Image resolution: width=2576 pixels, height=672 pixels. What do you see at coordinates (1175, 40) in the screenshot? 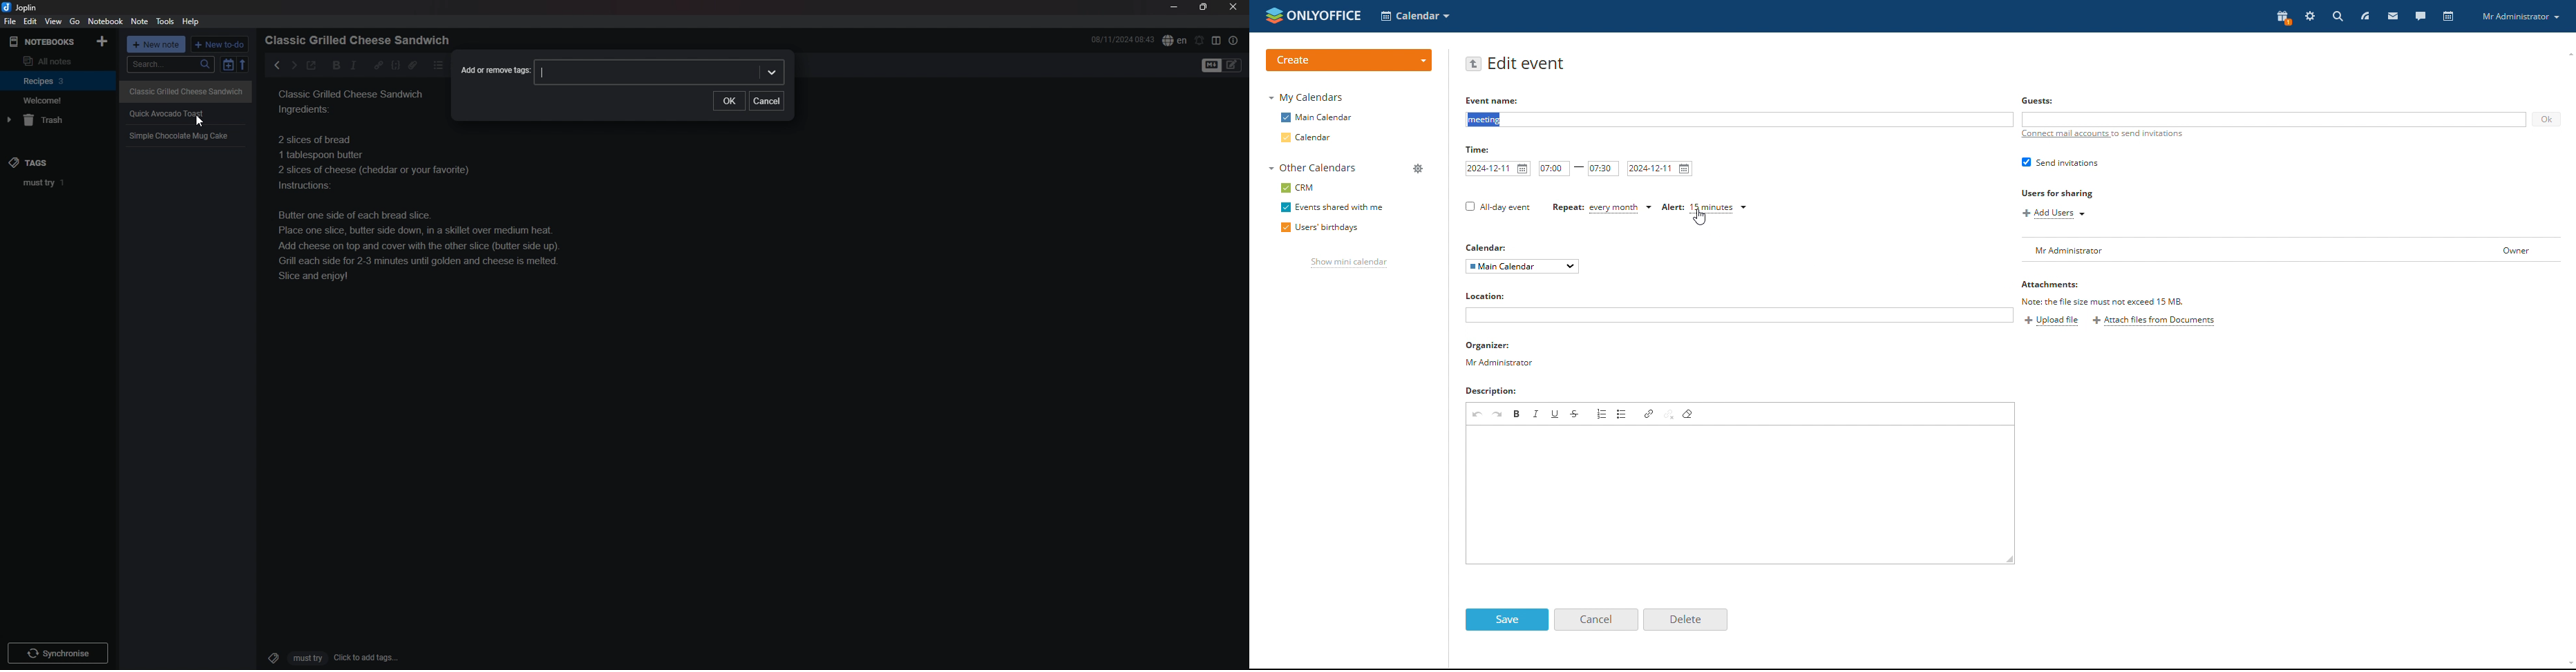
I see `spell check` at bounding box center [1175, 40].